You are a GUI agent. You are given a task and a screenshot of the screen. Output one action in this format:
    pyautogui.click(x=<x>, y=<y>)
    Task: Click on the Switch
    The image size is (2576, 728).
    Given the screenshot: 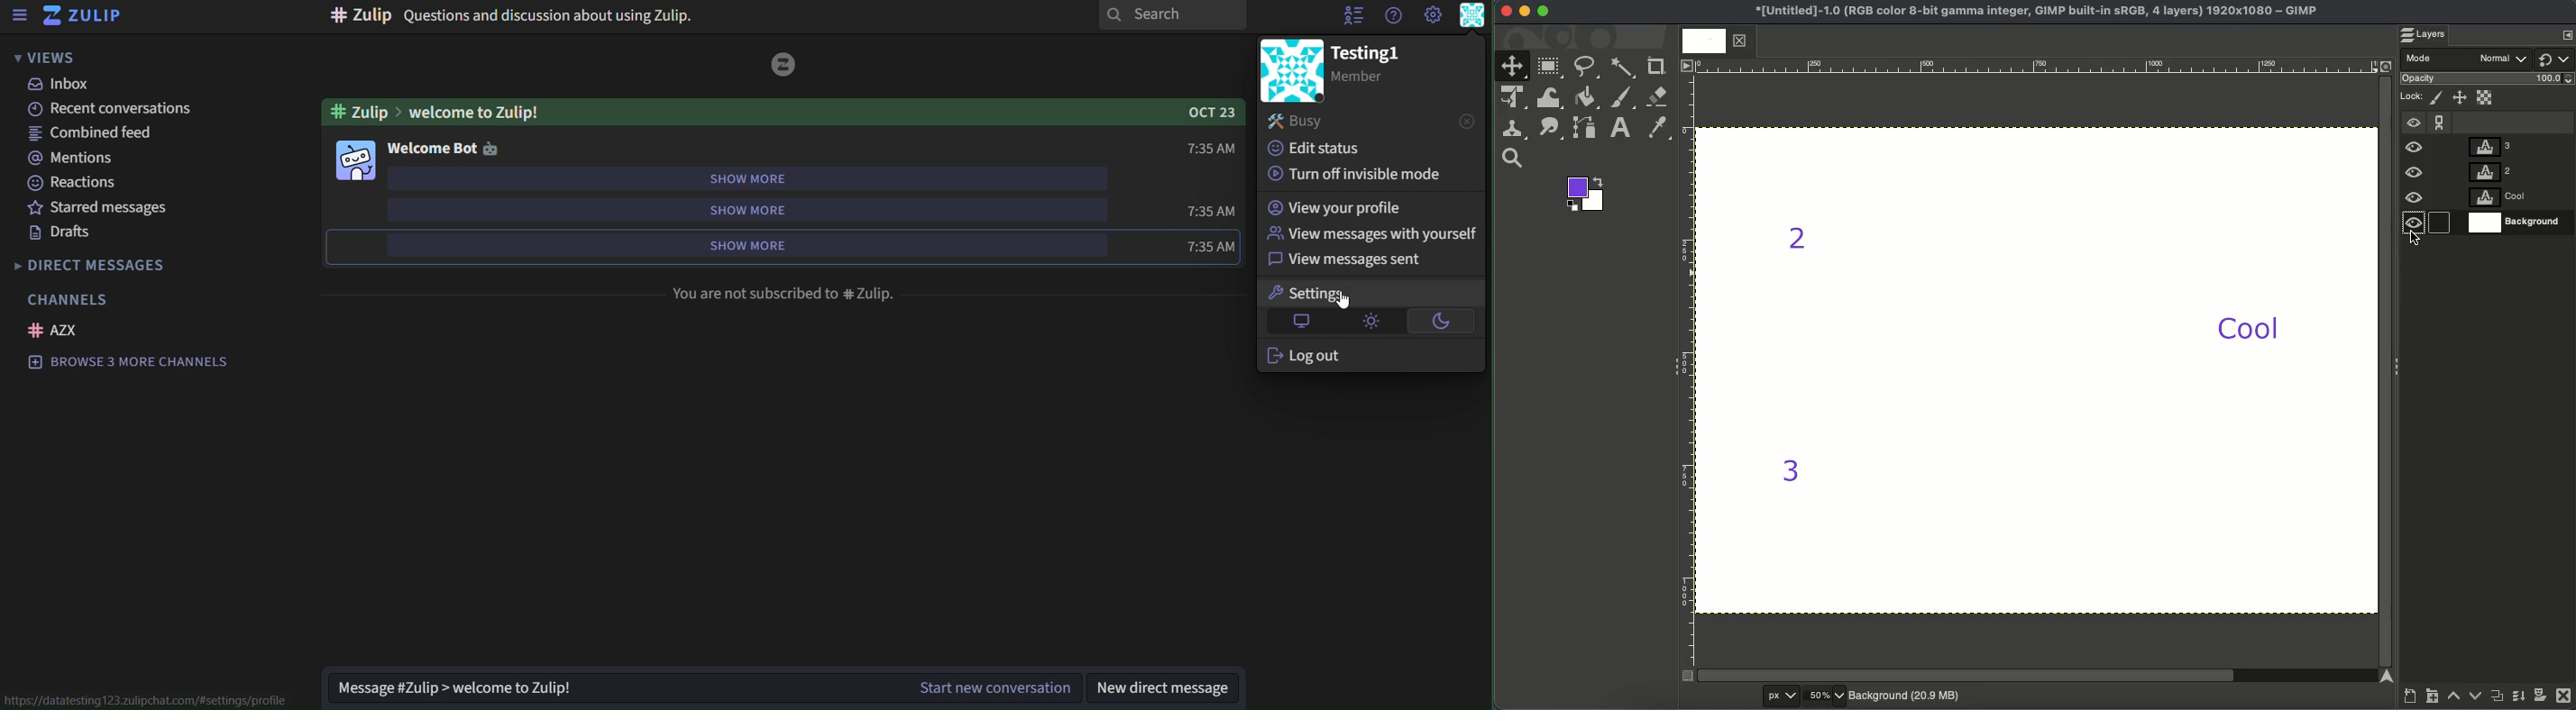 What is the action you would take?
    pyautogui.click(x=2555, y=59)
    